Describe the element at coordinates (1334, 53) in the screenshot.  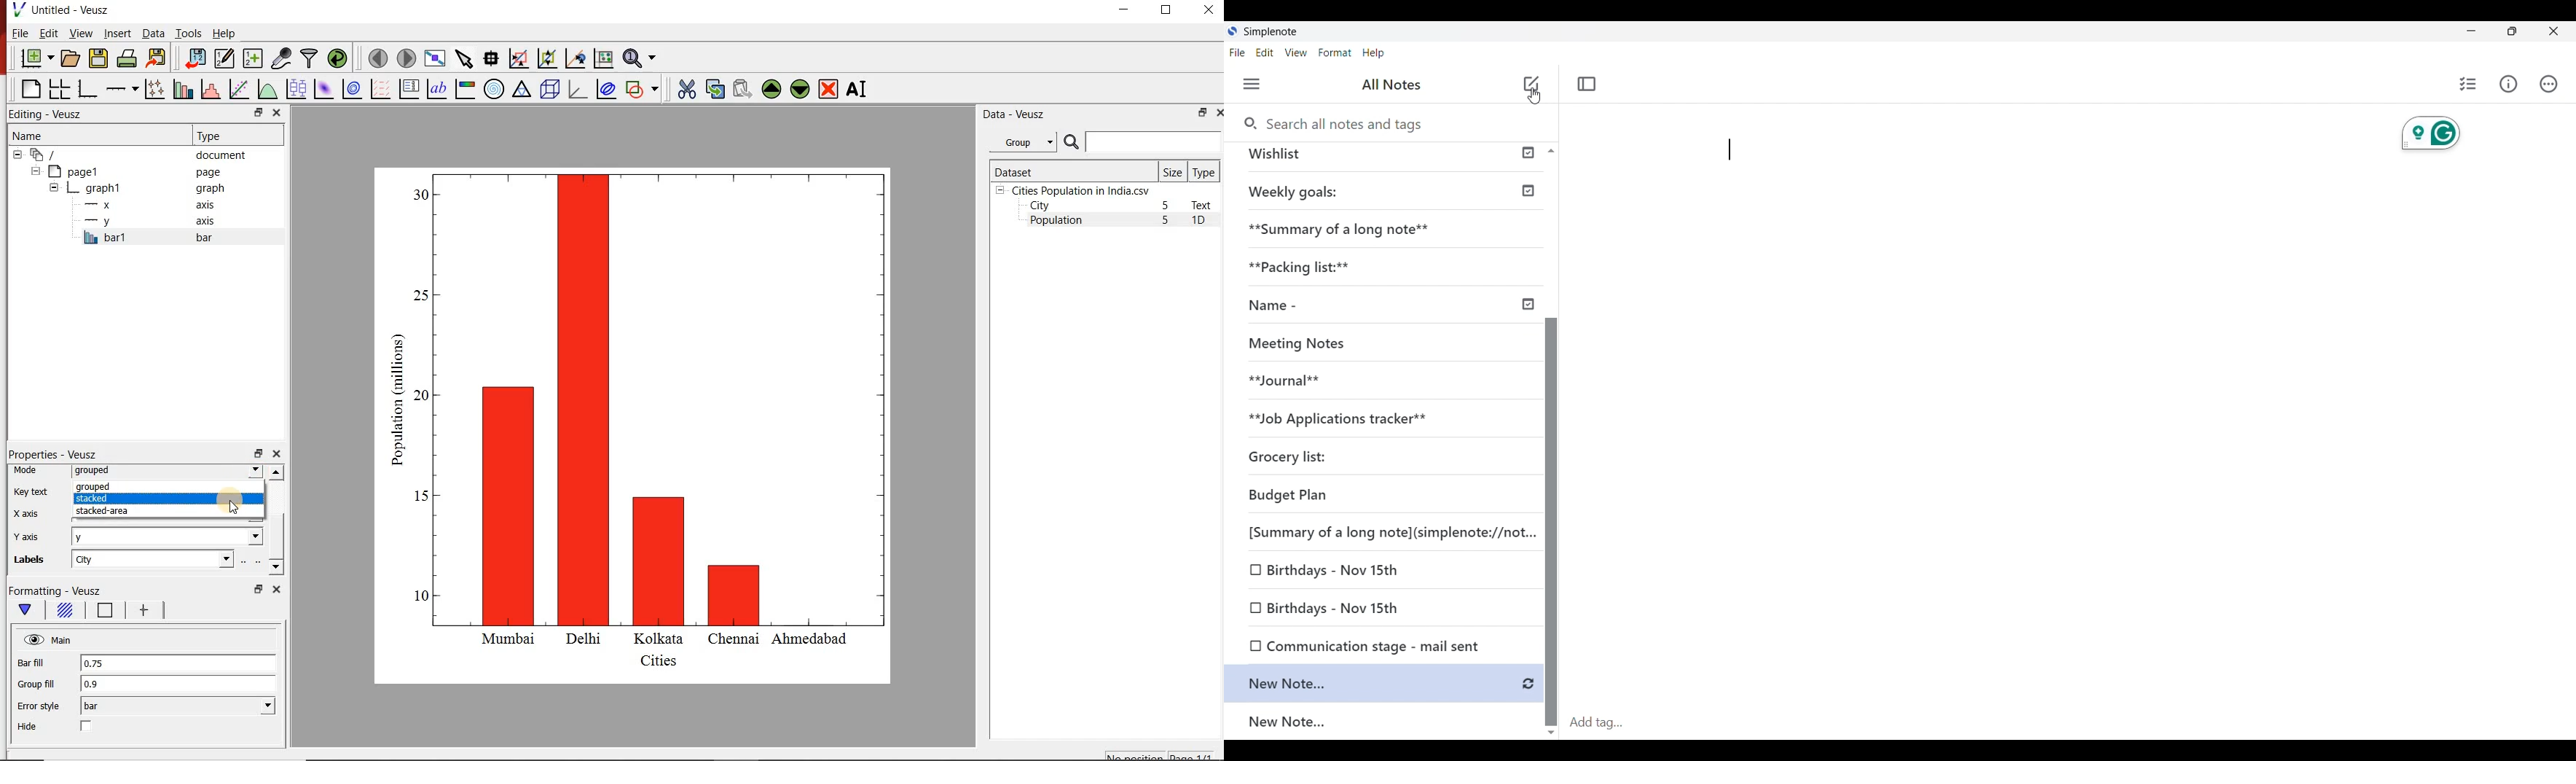
I see `Format menu` at that location.